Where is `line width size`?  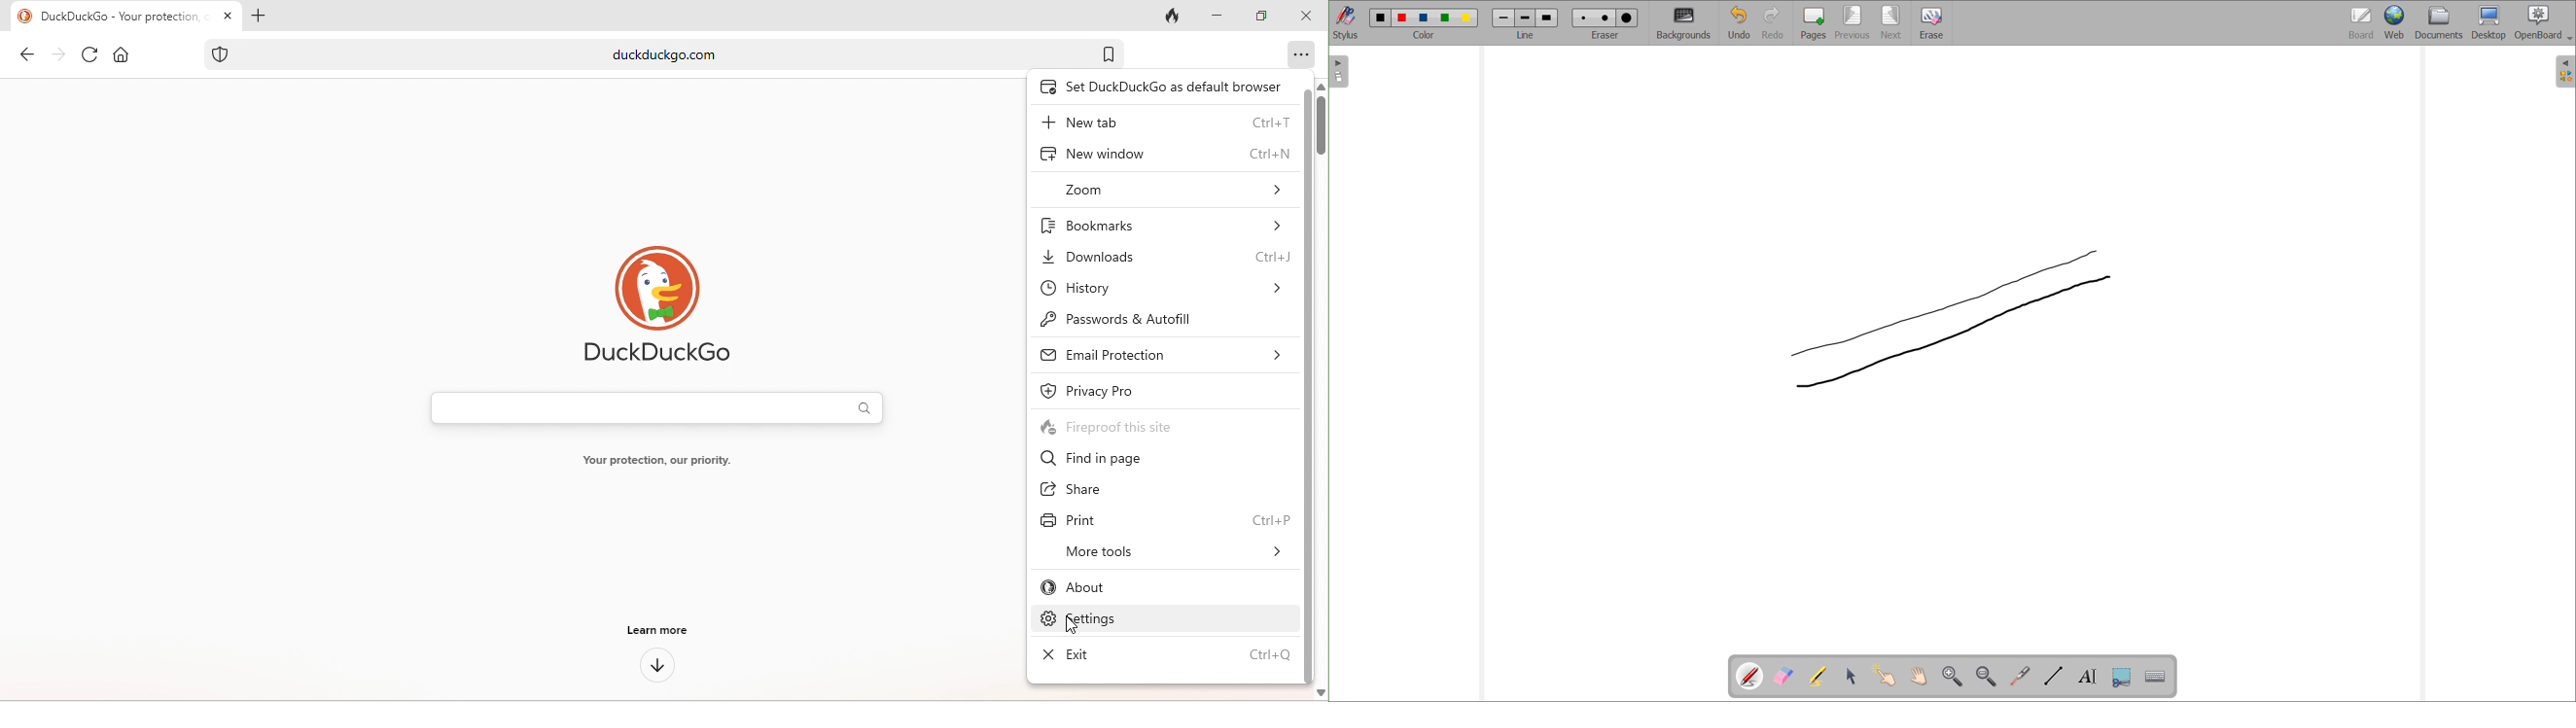
line width size is located at coordinates (1547, 18).